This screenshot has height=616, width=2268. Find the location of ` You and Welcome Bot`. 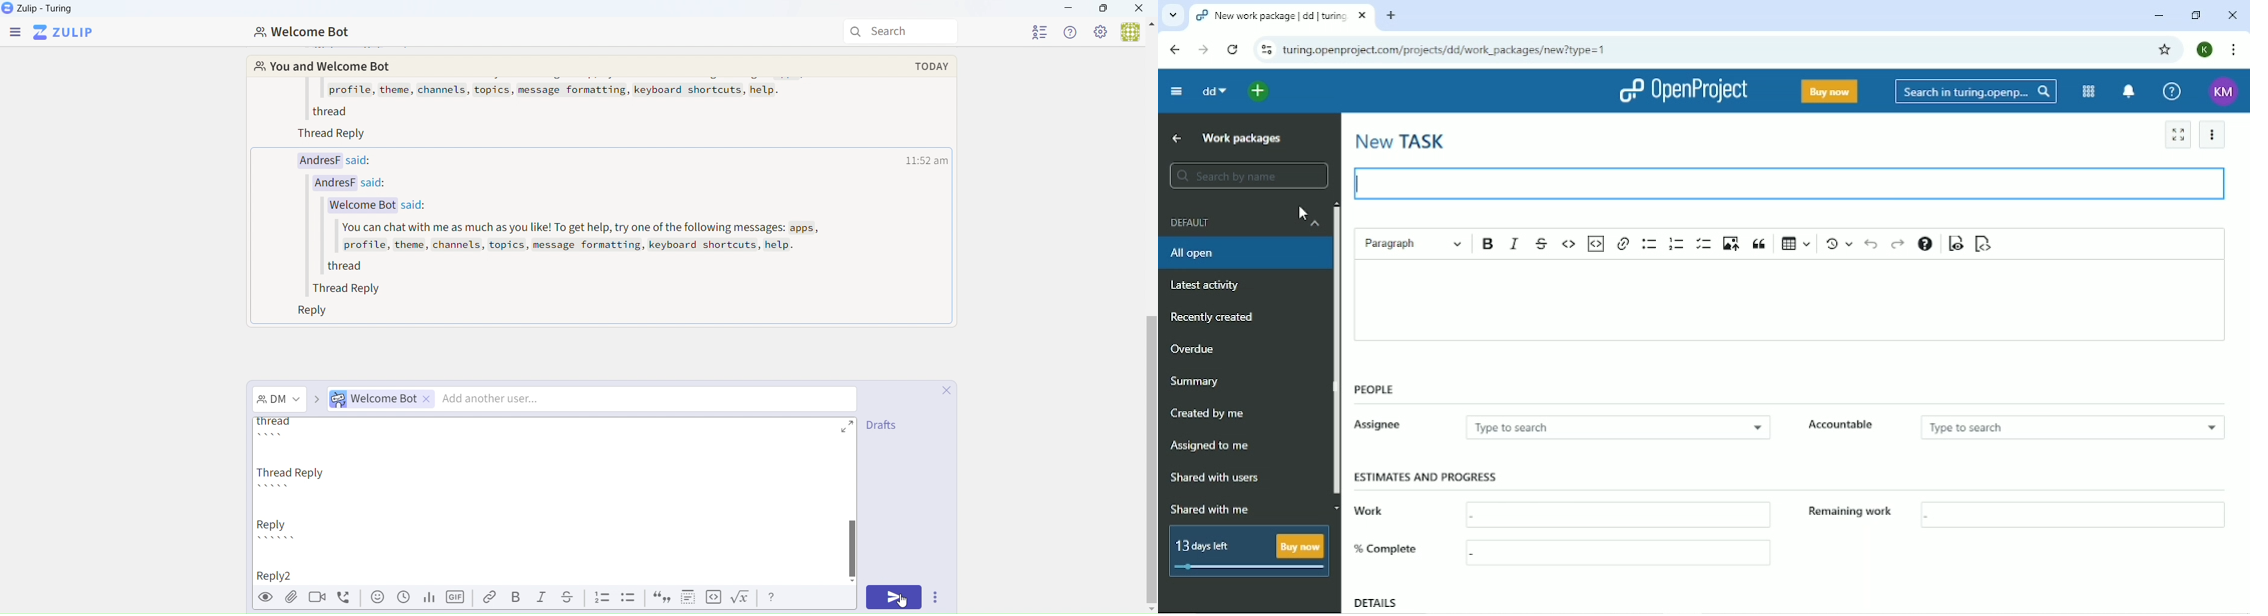

 You and Welcome Bot is located at coordinates (319, 68).